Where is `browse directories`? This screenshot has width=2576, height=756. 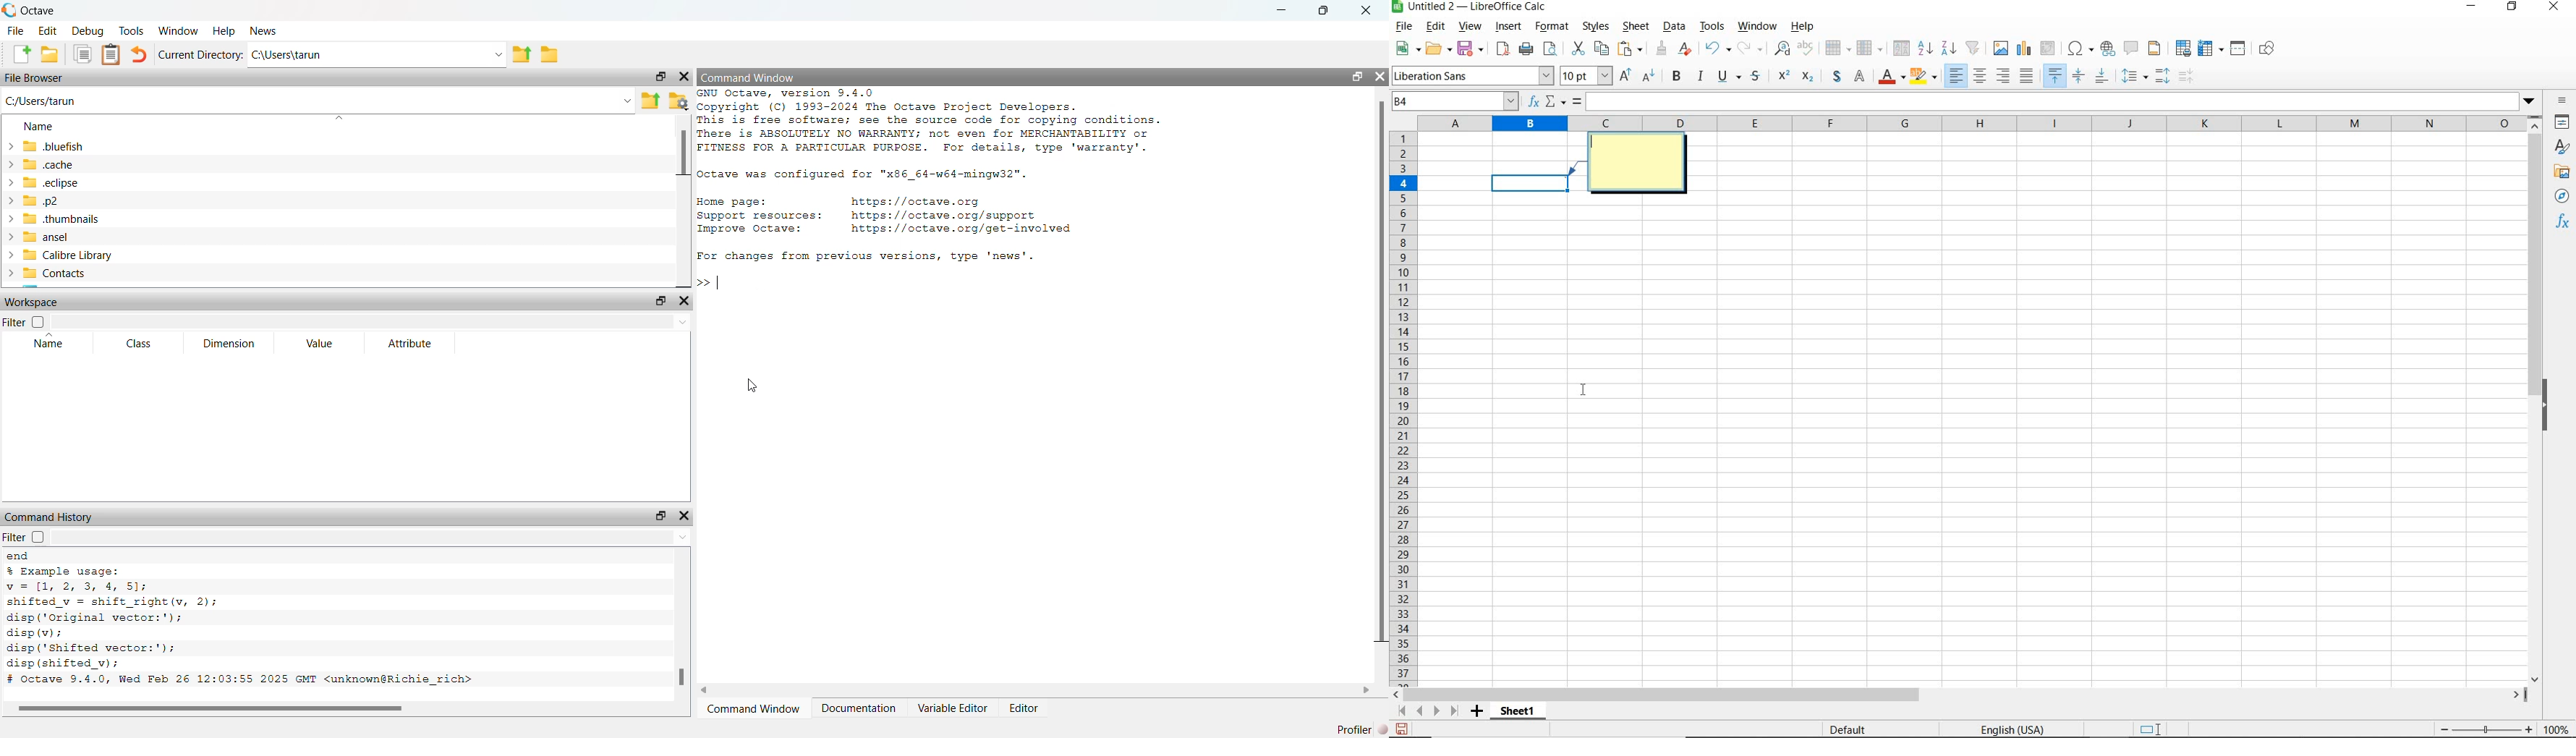
browse directories is located at coordinates (551, 55).